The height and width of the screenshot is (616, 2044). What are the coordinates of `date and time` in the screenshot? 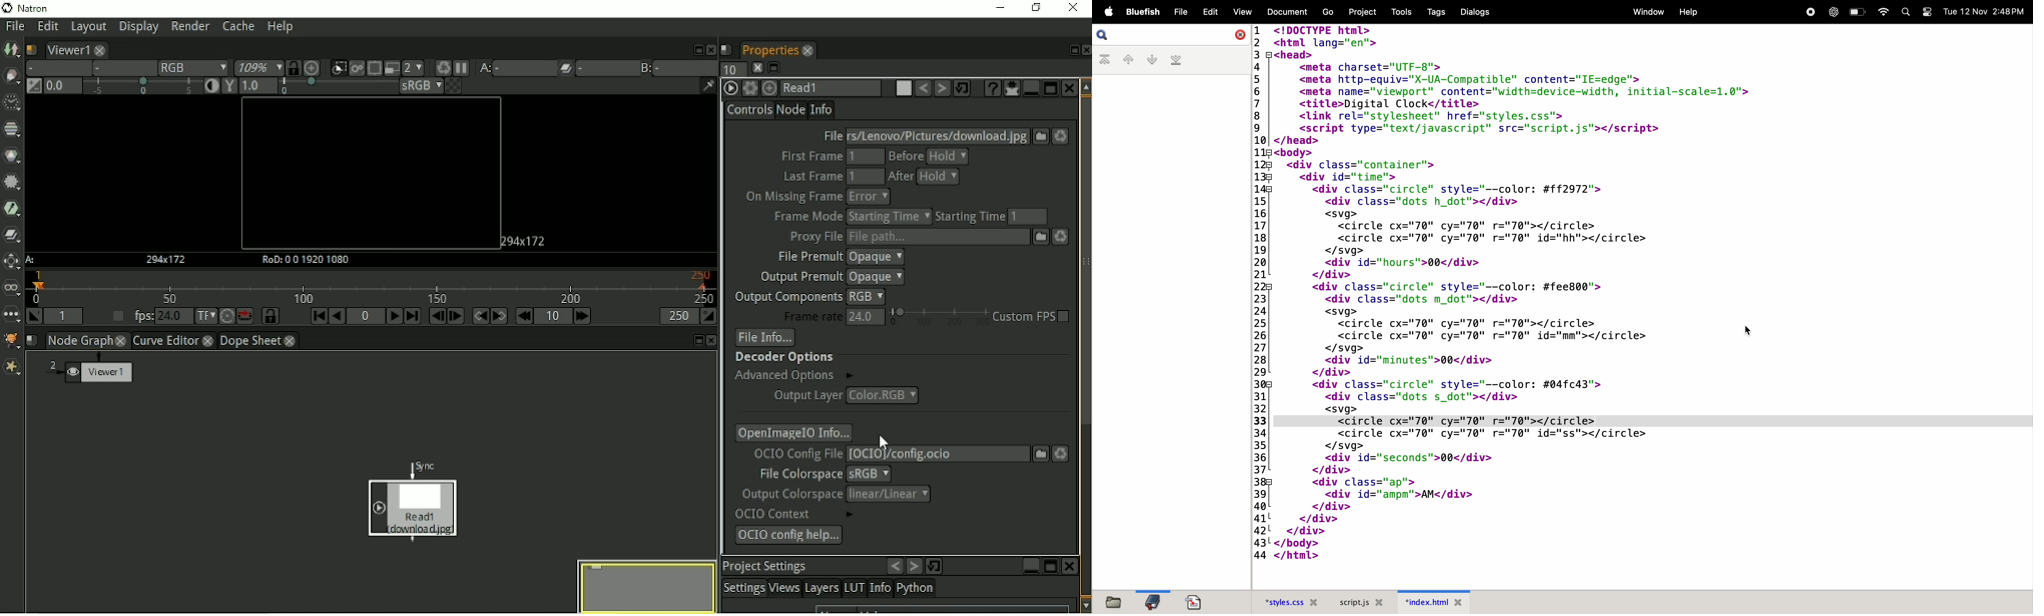 It's located at (1985, 11).